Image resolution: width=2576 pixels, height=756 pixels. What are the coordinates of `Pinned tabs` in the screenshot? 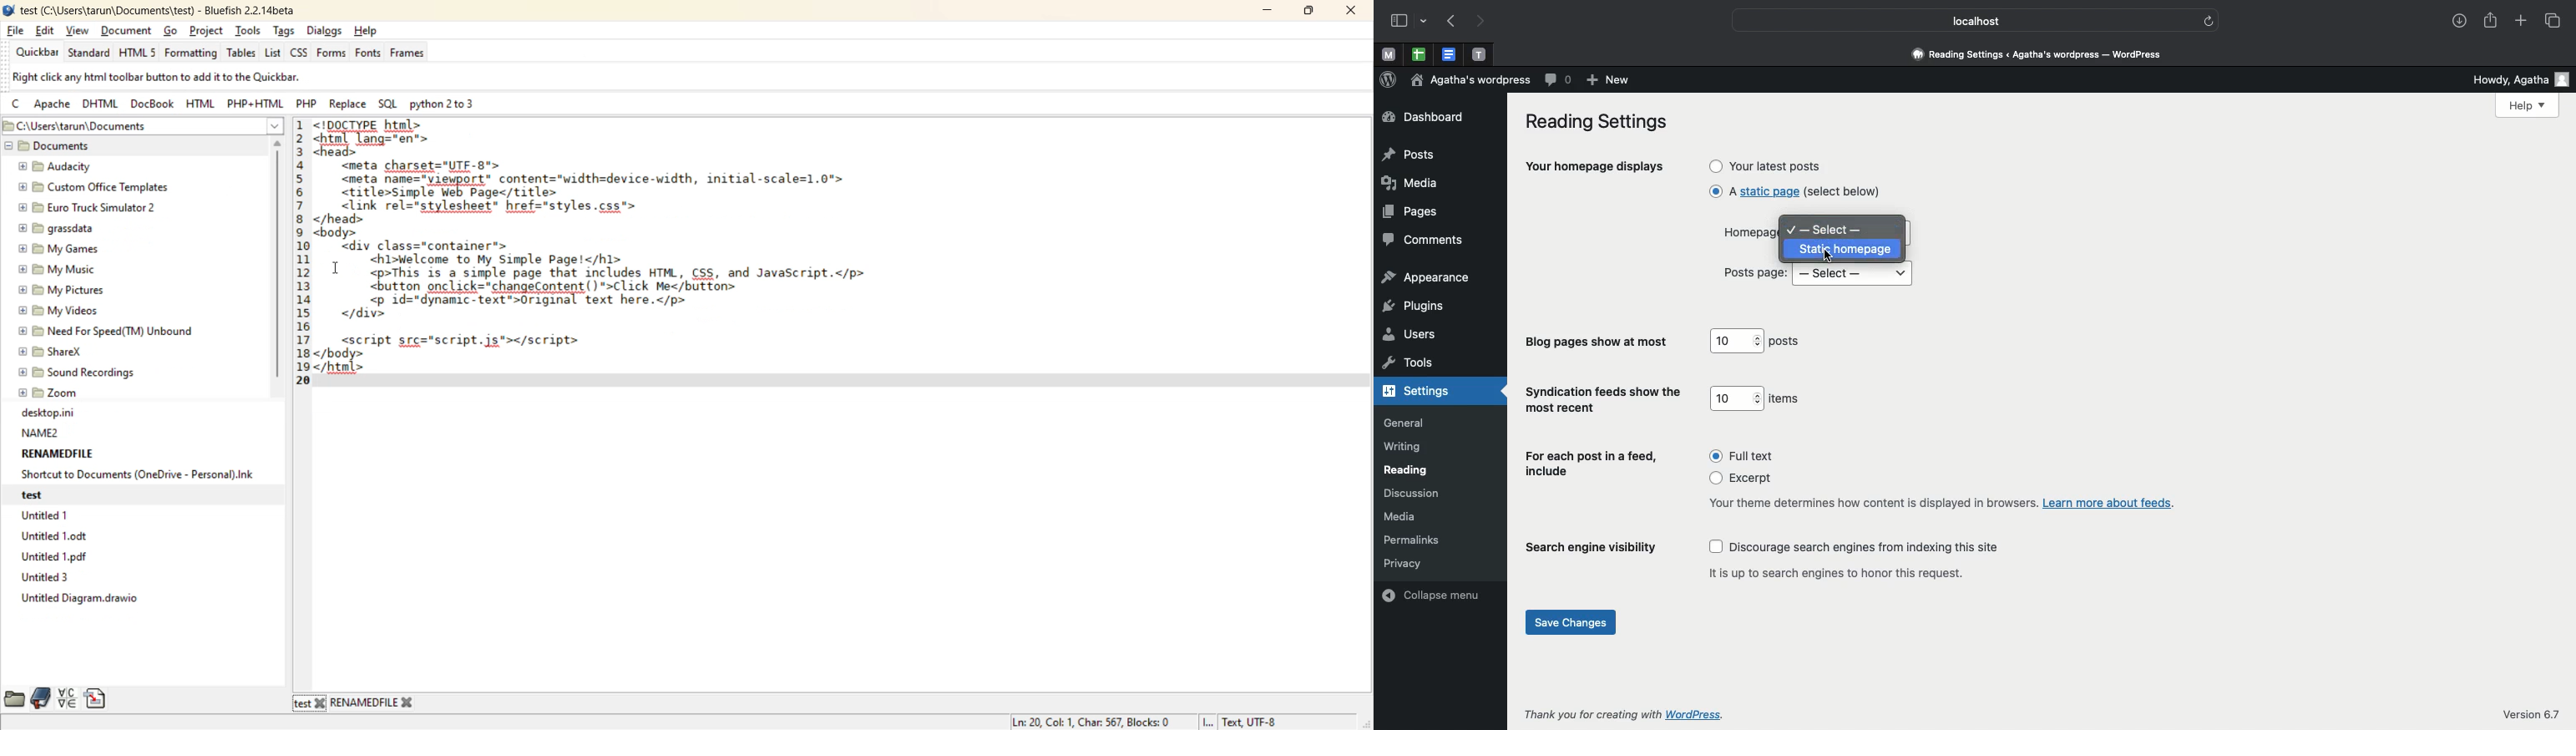 It's located at (1385, 53).